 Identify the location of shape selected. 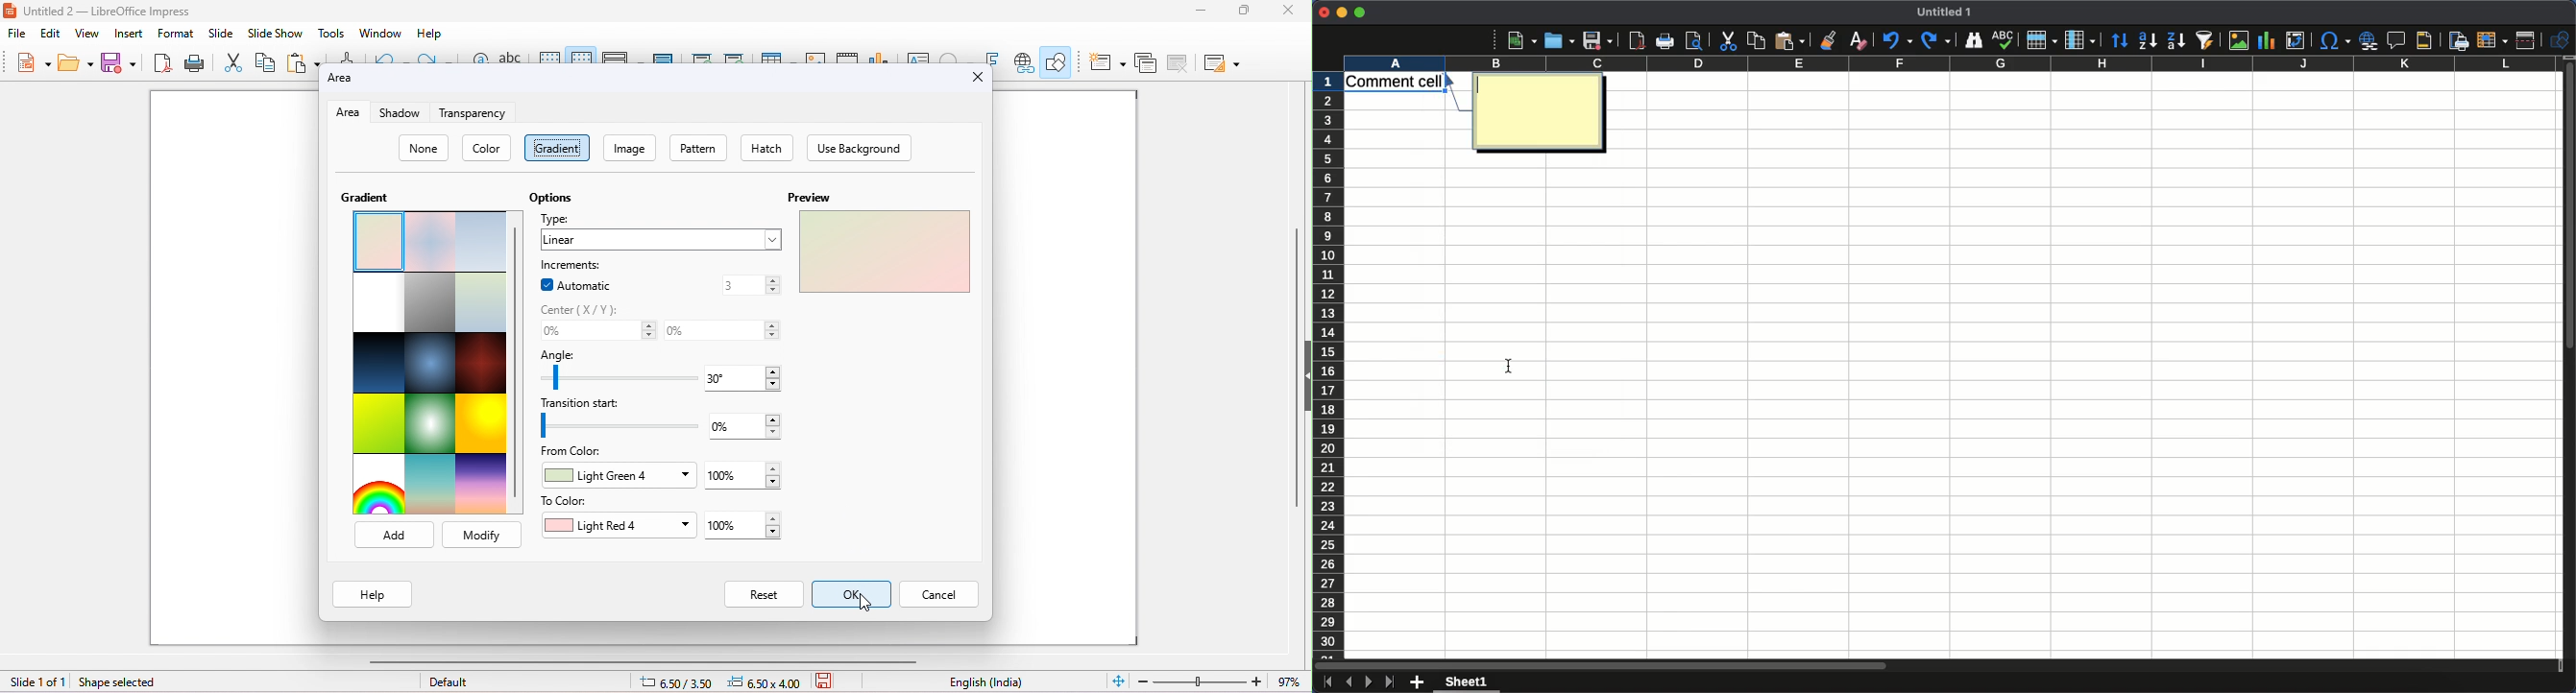
(128, 682).